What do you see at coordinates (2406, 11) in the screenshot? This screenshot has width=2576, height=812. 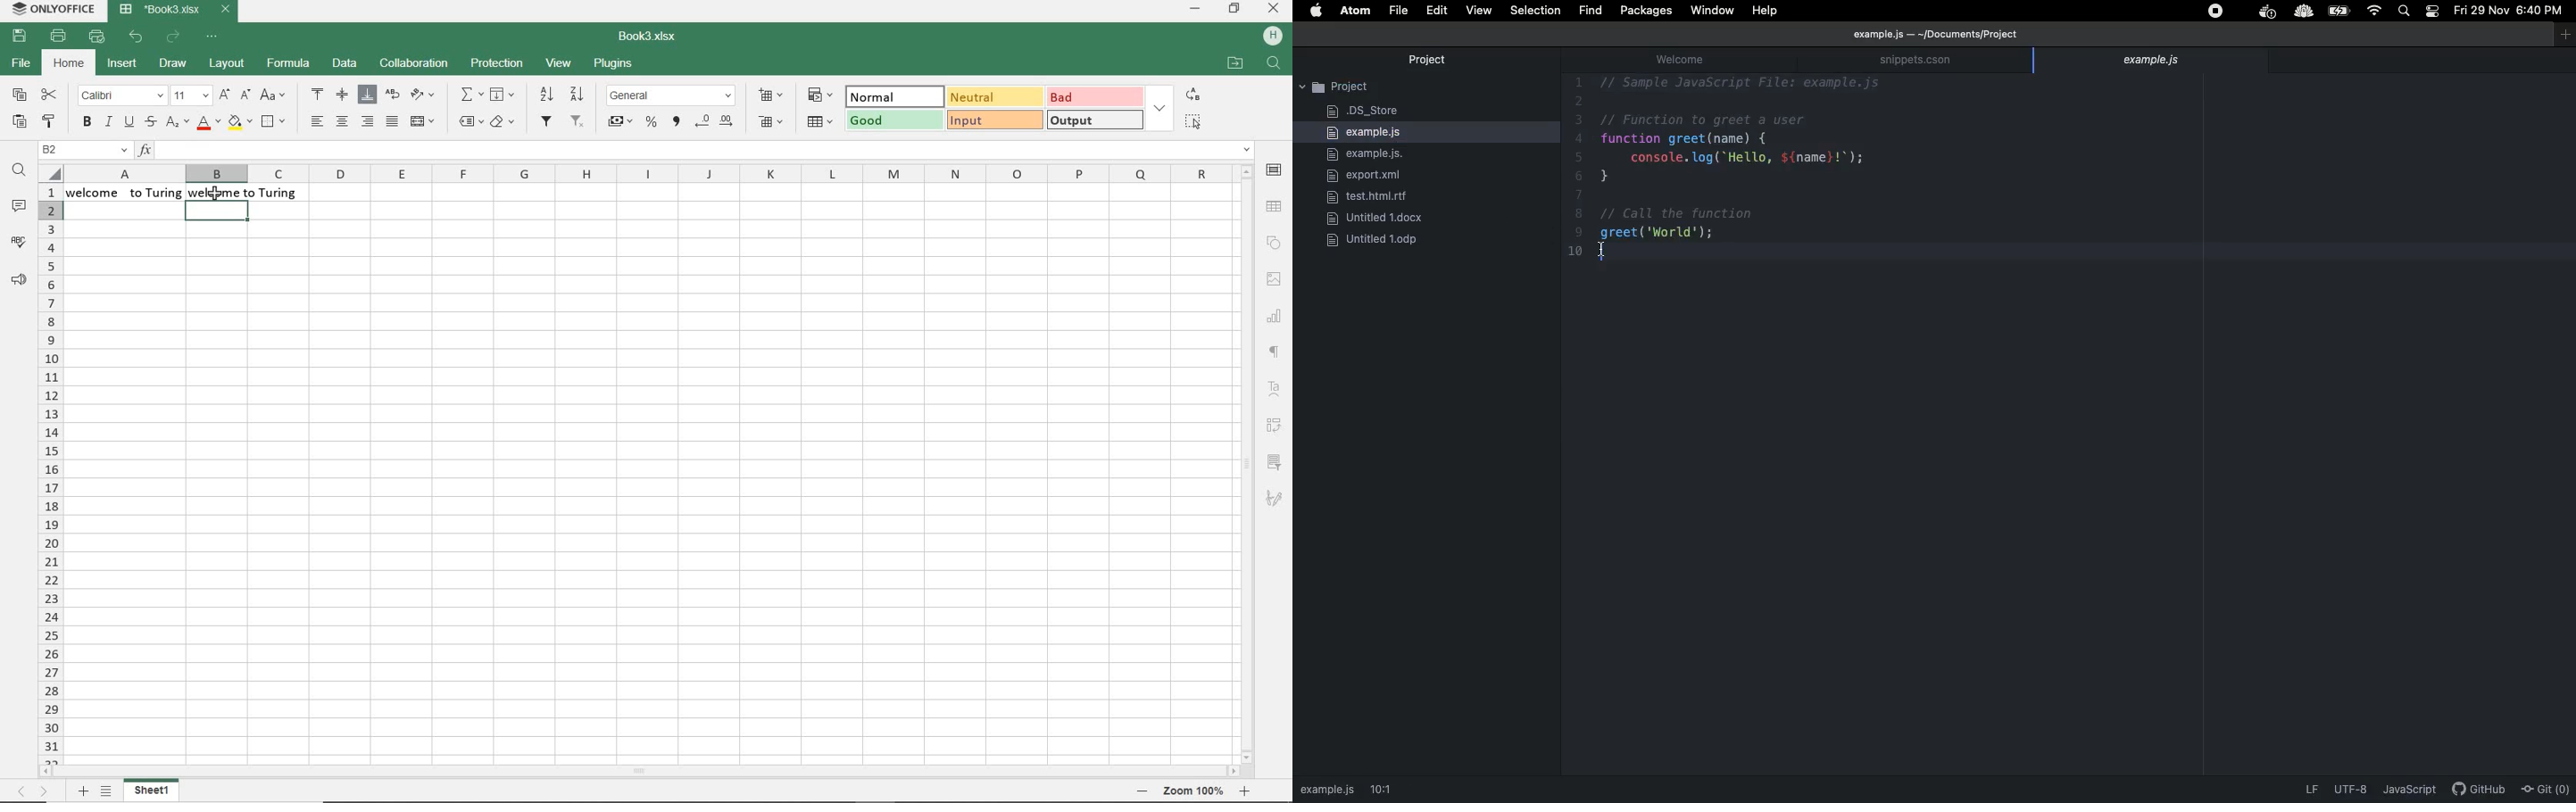 I see `Search` at bounding box center [2406, 11].